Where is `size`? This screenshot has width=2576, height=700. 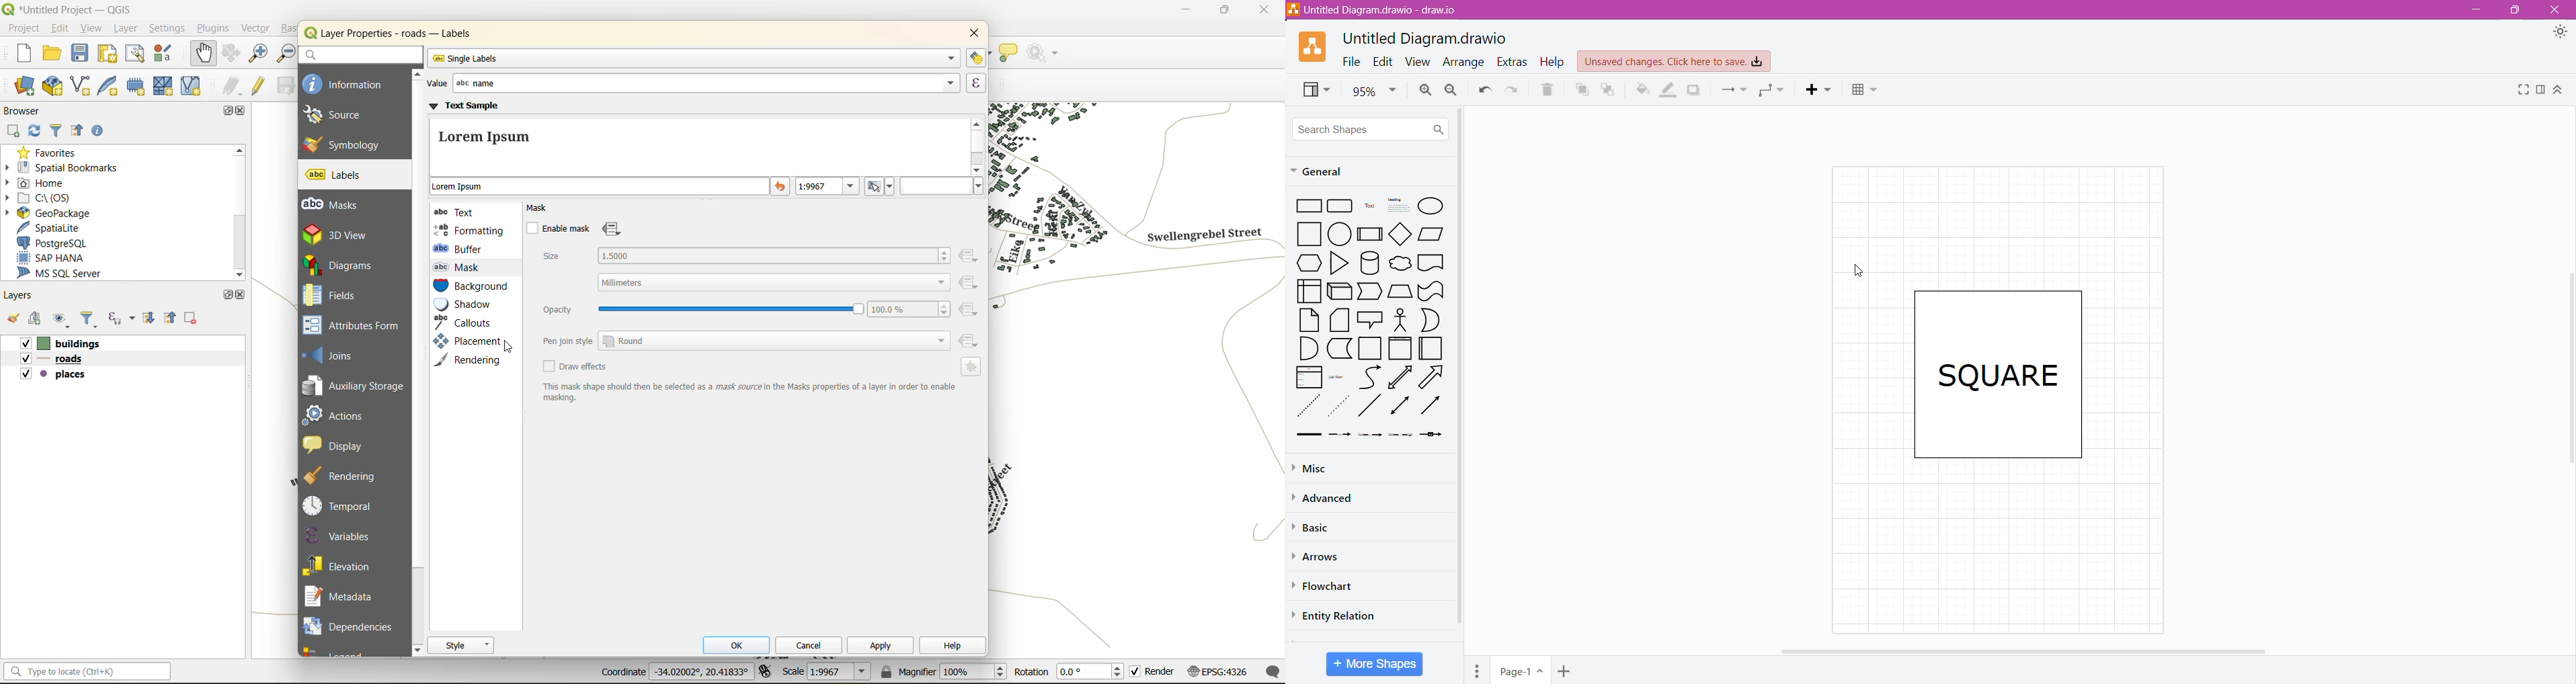
size is located at coordinates (745, 267).